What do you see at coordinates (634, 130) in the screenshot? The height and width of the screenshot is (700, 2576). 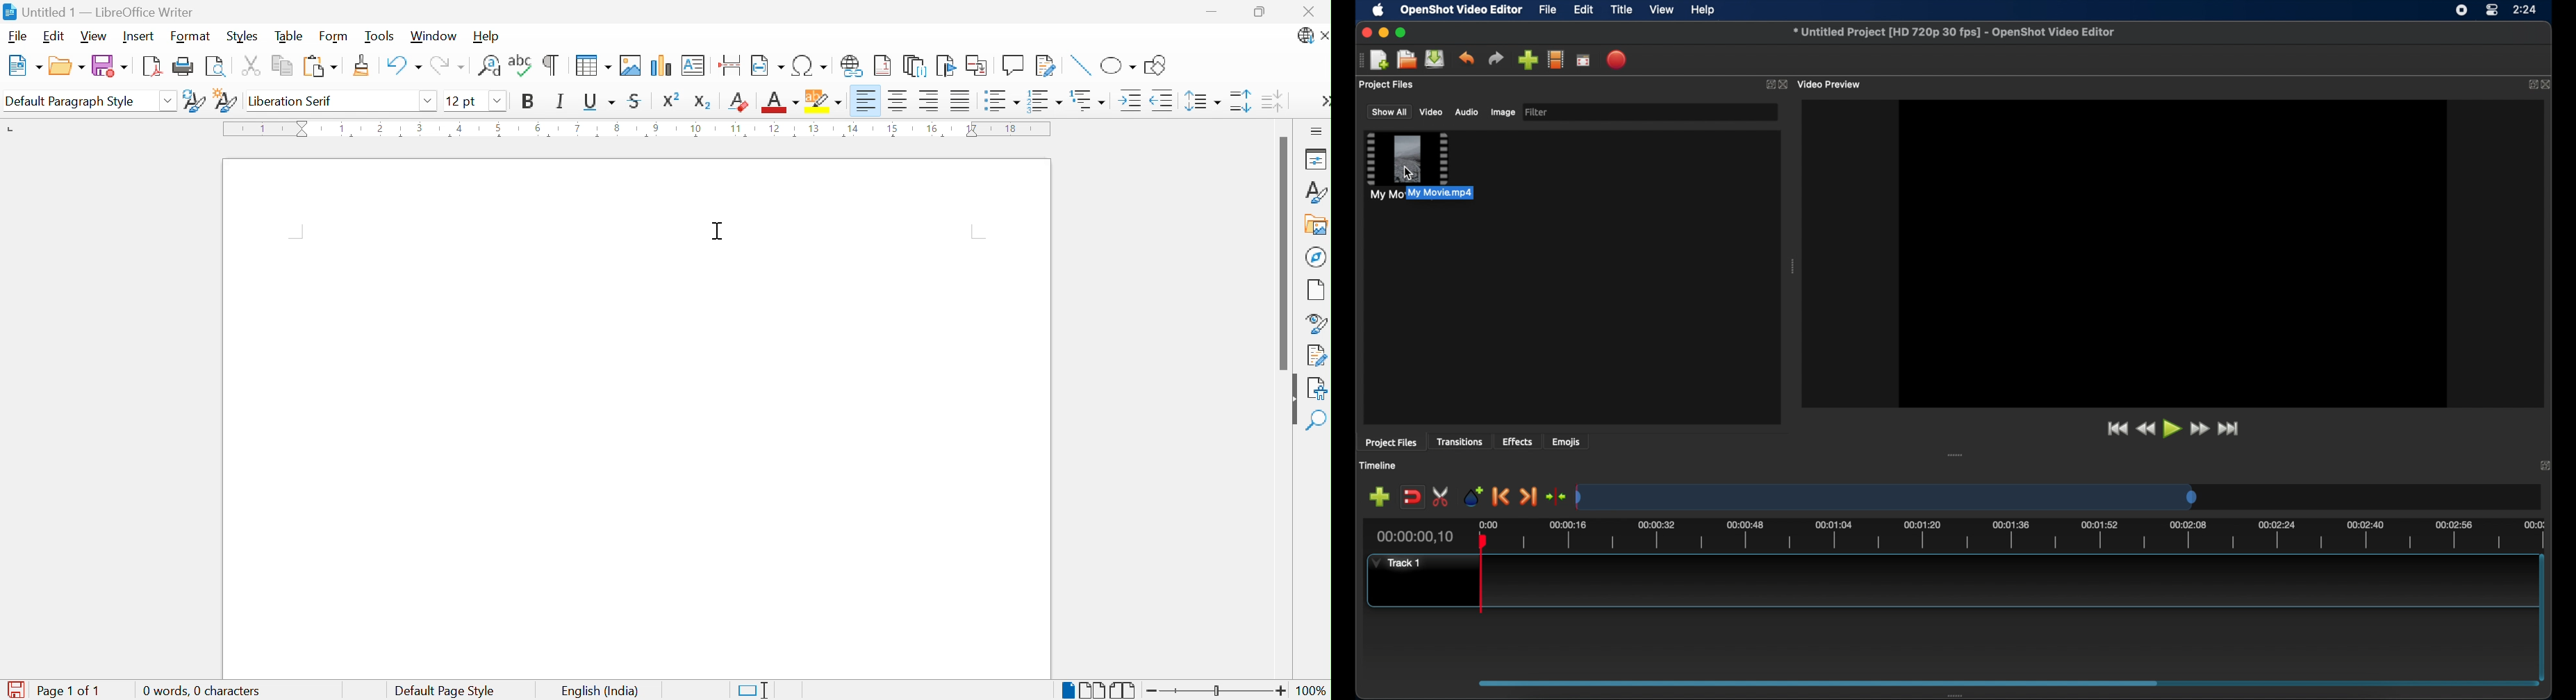 I see `Ruler` at bounding box center [634, 130].